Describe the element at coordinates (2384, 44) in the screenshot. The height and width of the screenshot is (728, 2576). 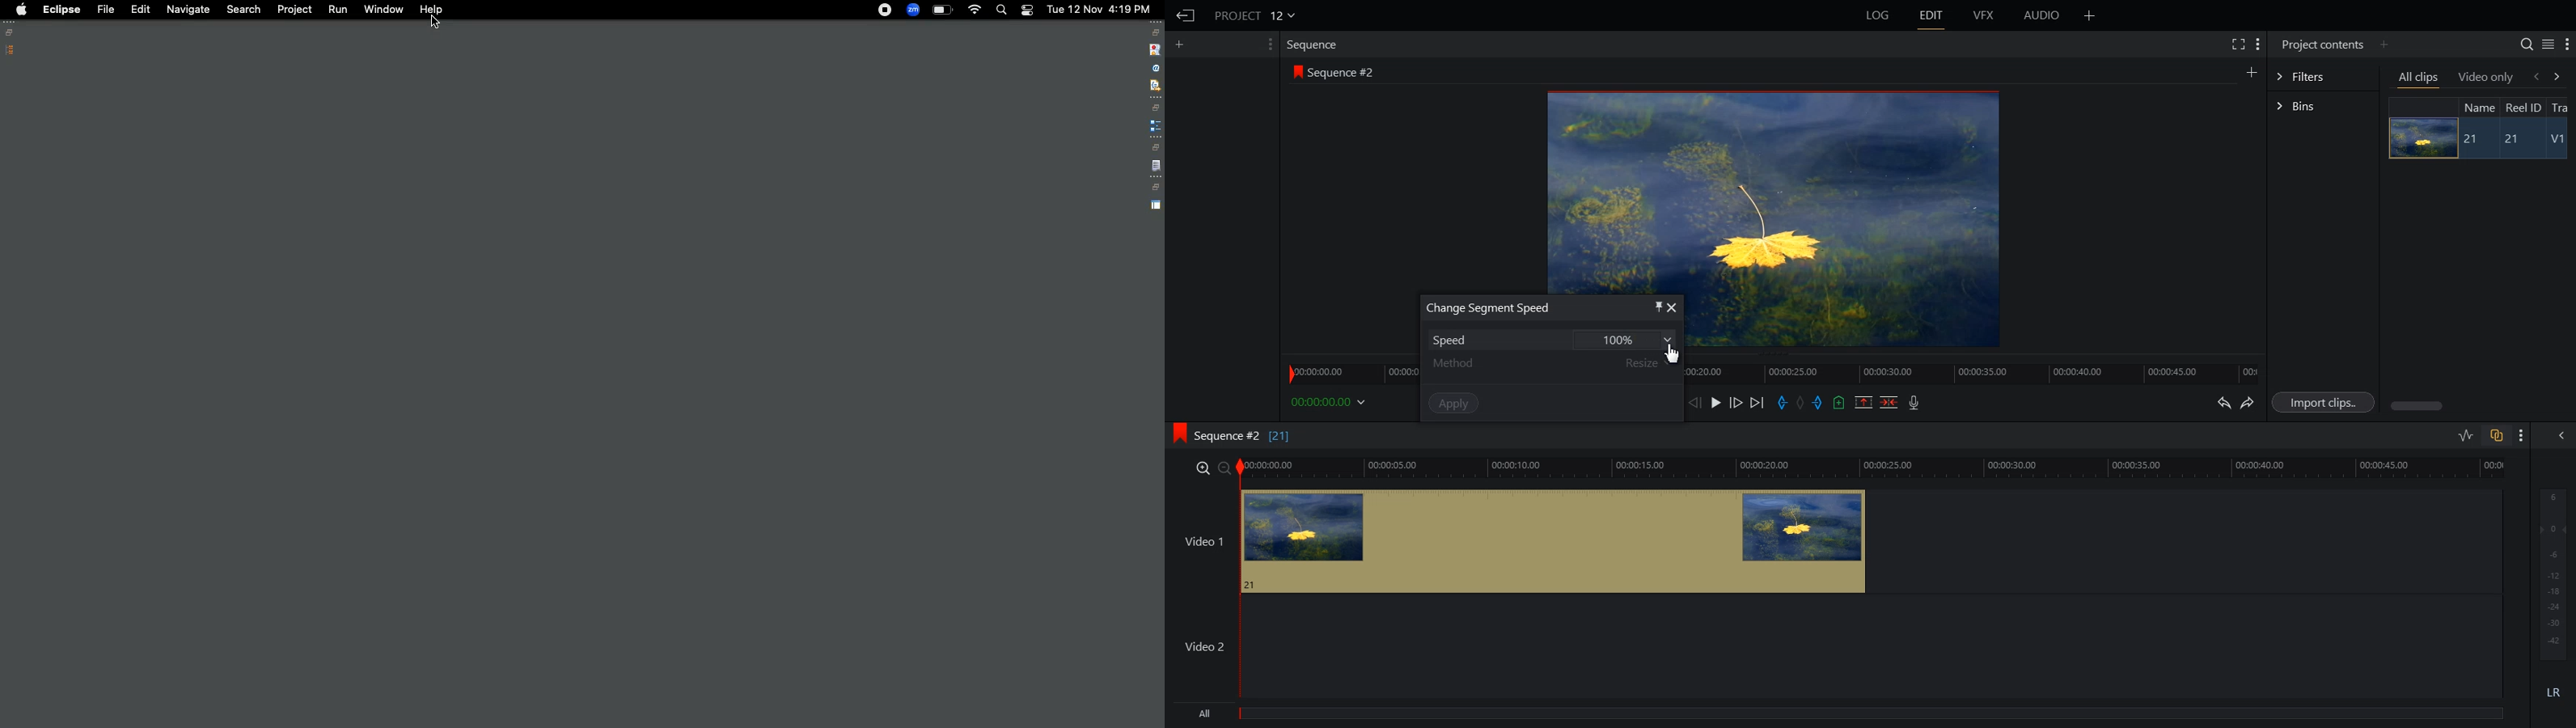
I see `Add panel` at that location.